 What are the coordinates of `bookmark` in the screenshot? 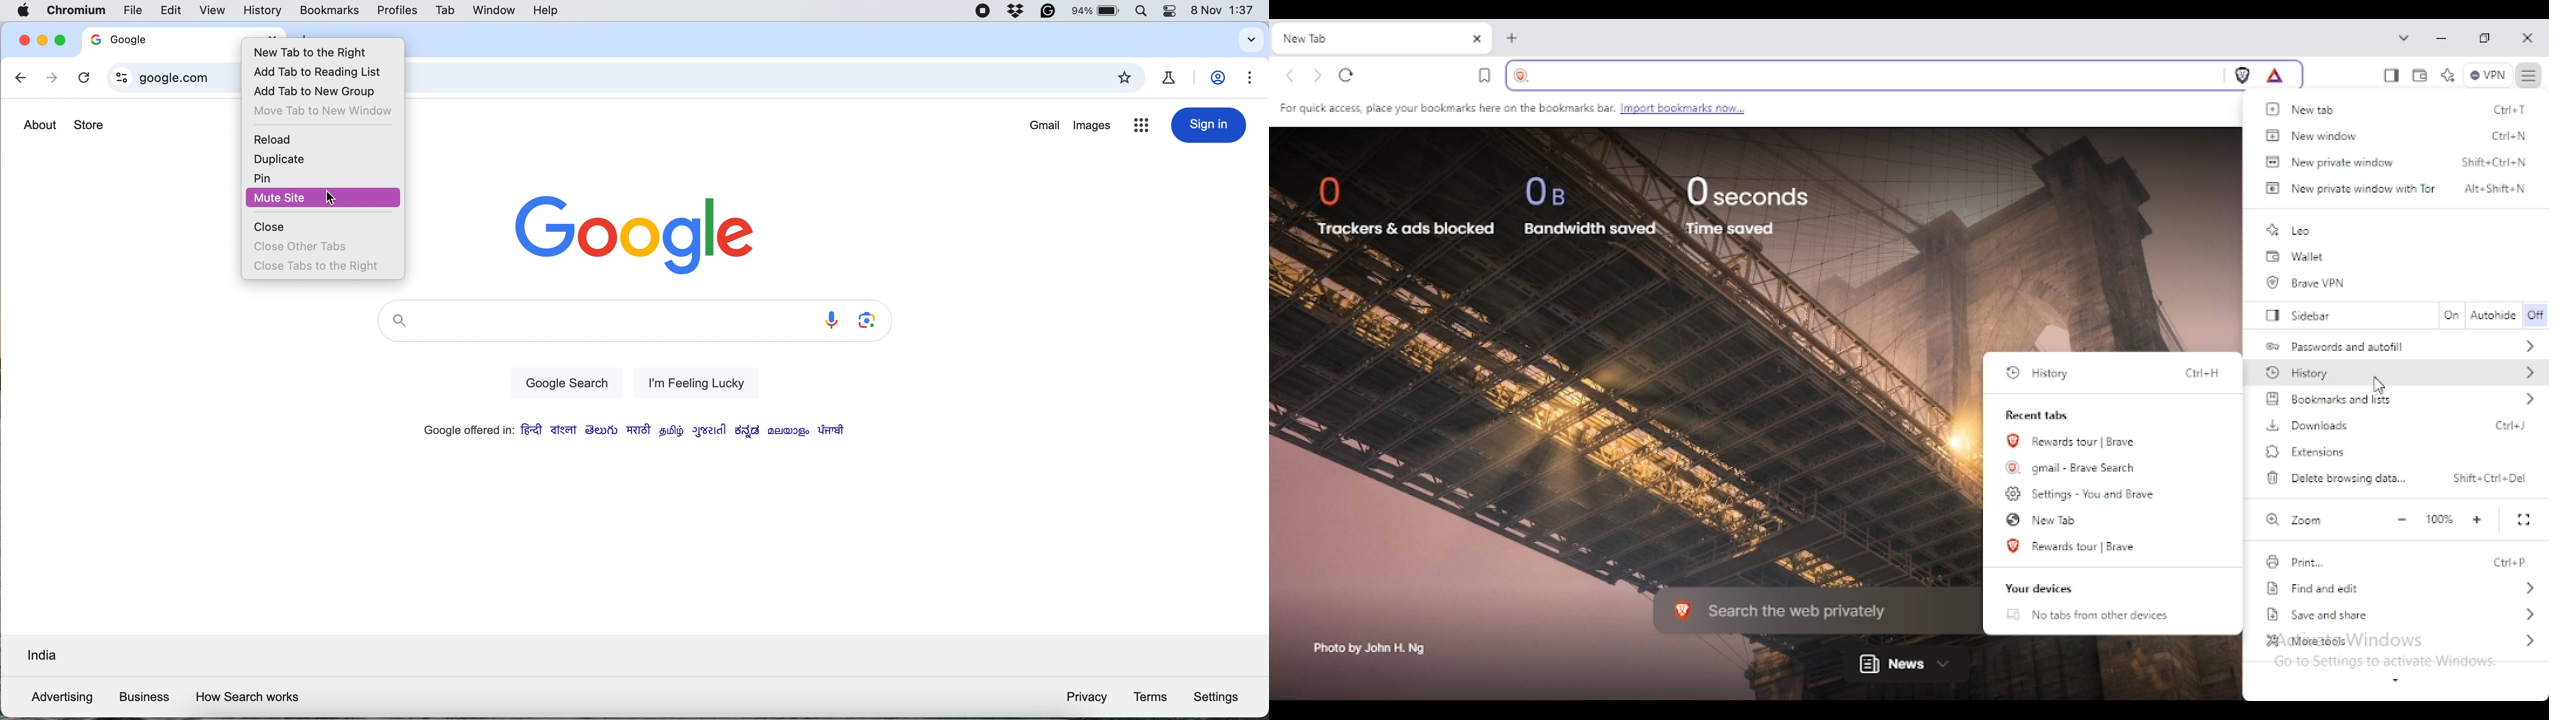 It's located at (1127, 78).